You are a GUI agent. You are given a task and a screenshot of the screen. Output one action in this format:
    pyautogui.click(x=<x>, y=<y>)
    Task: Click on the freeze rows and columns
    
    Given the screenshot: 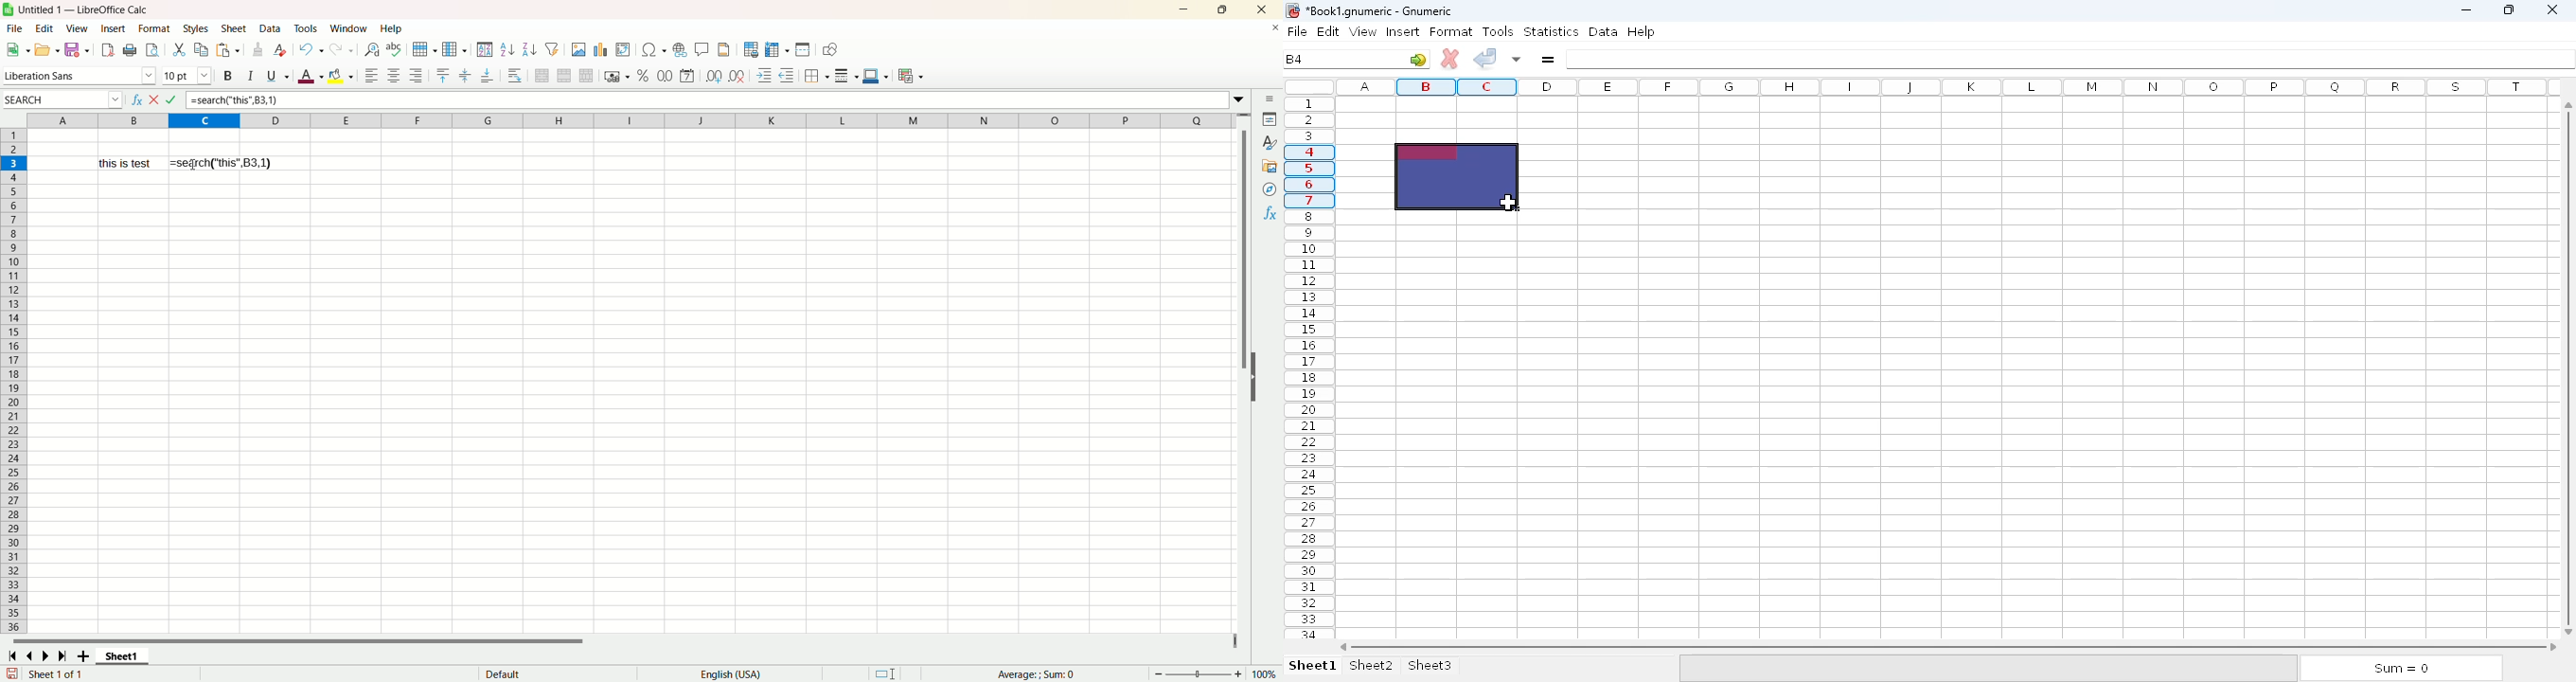 What is the action you would take?
    pyautogui.click(x=776, y=49)
    